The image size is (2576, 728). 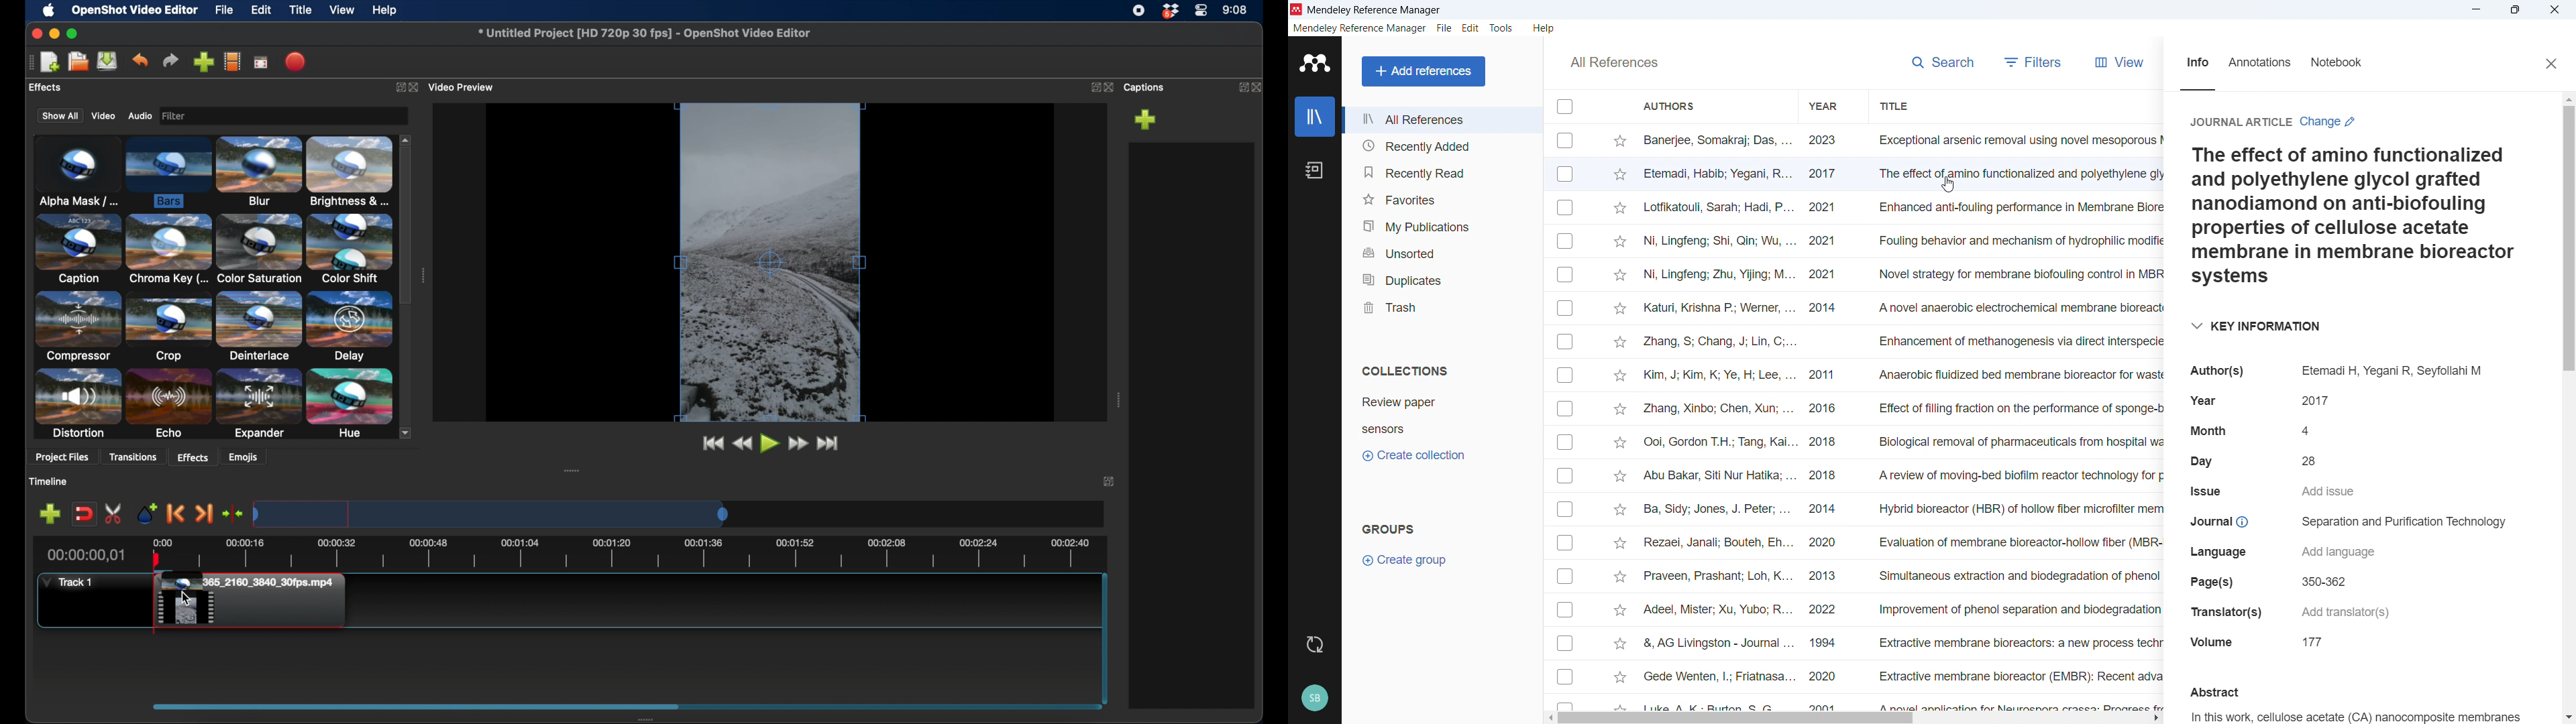 What do you see at coordinates (2514, 11) in the screenshot?
I see `Maximise ` at bounding box center [2514, 11].